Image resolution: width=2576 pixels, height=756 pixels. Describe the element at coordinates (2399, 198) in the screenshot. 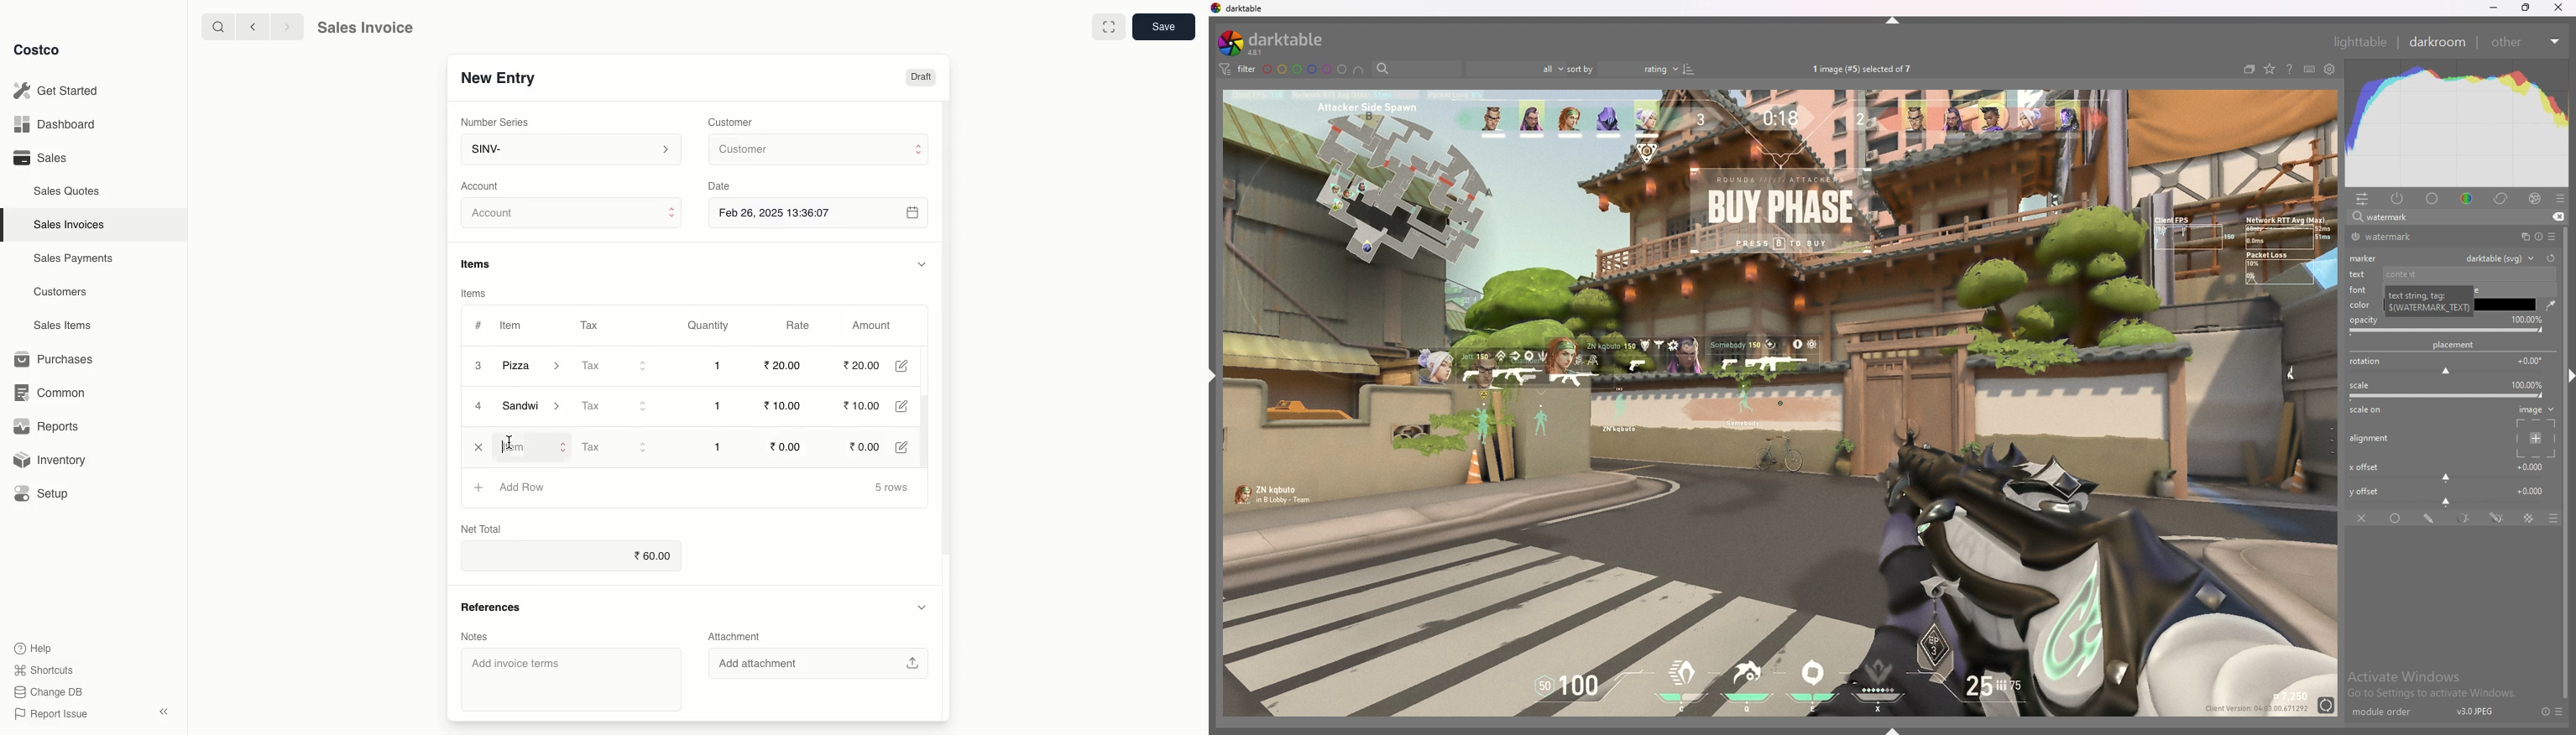

I see `active module` at that location.